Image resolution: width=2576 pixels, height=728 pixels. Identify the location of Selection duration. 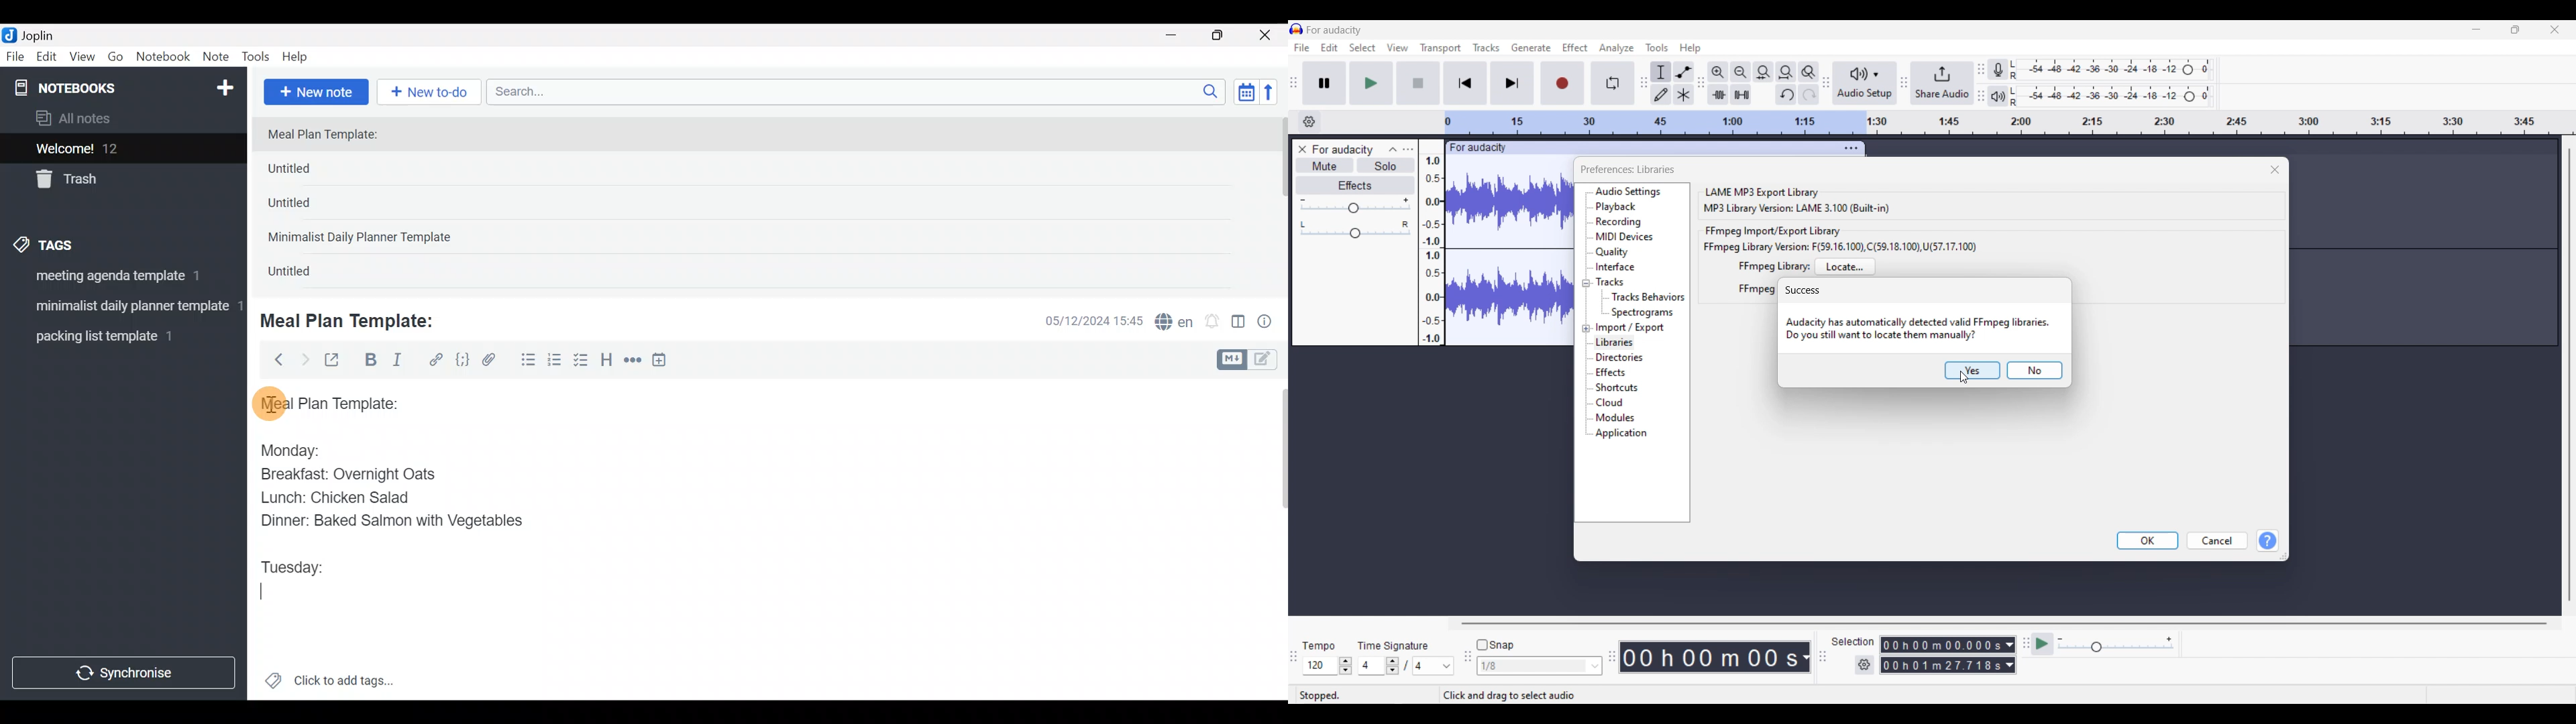
(1941, 656).